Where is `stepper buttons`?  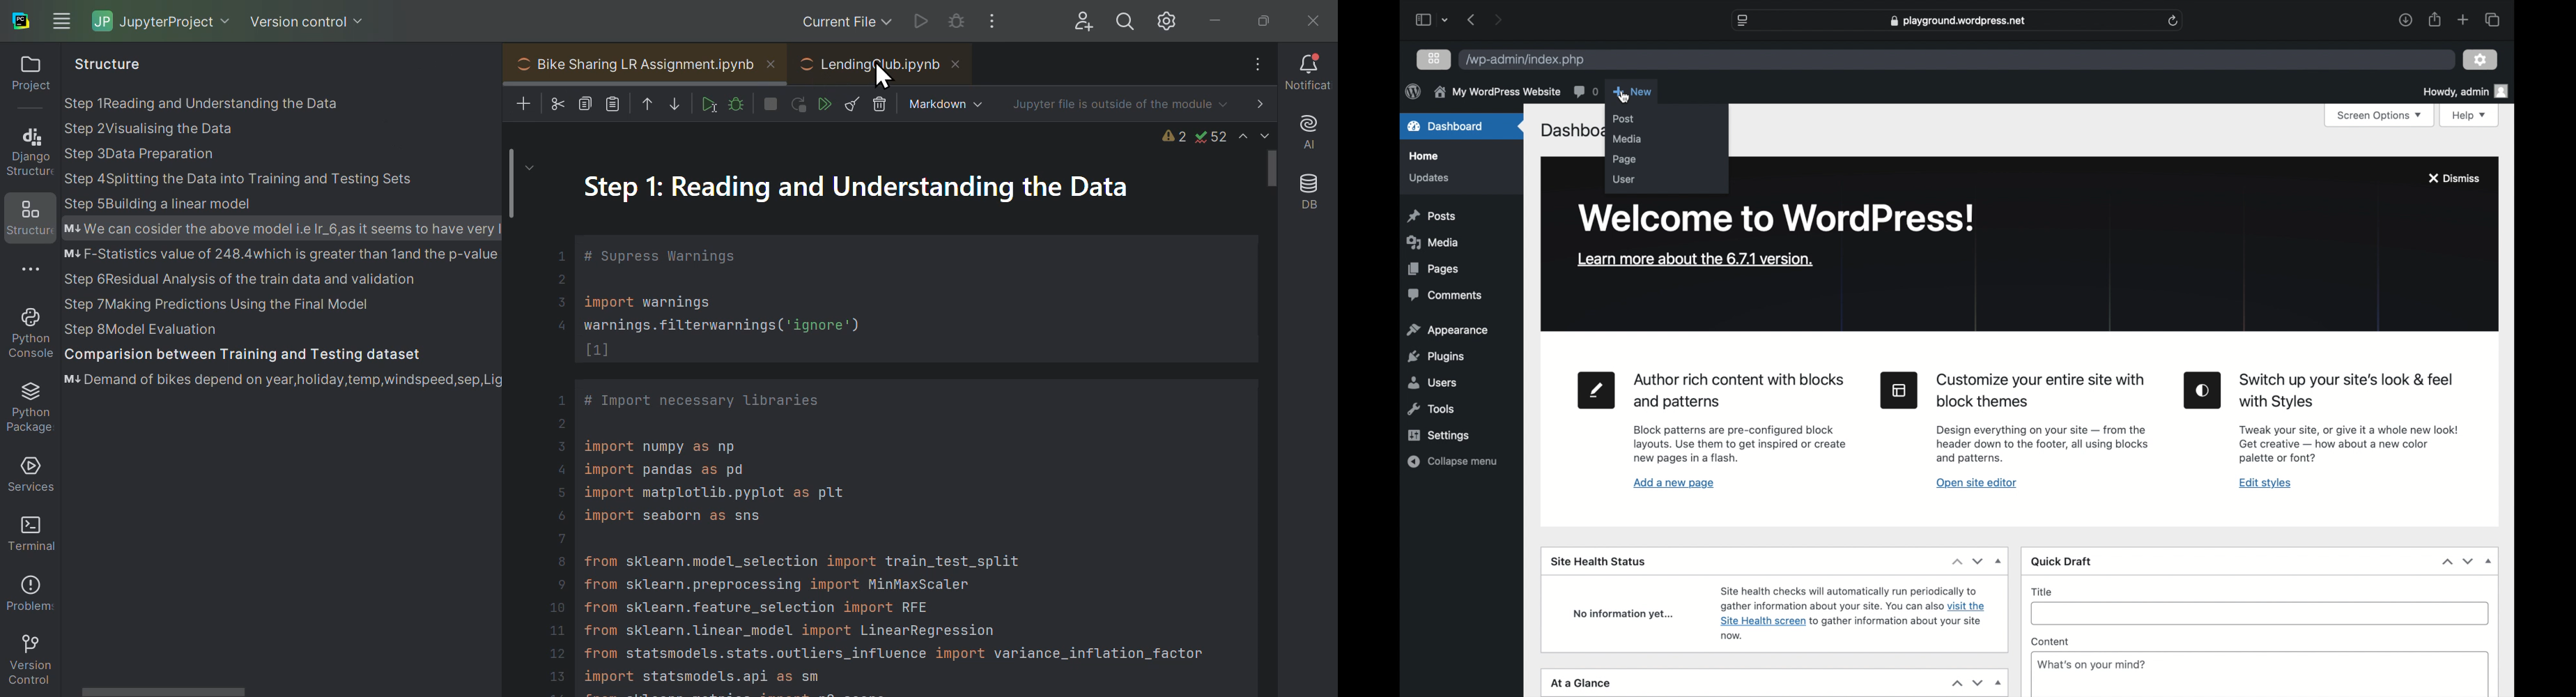 stepper buttons is located at coordinates (1968, 561).